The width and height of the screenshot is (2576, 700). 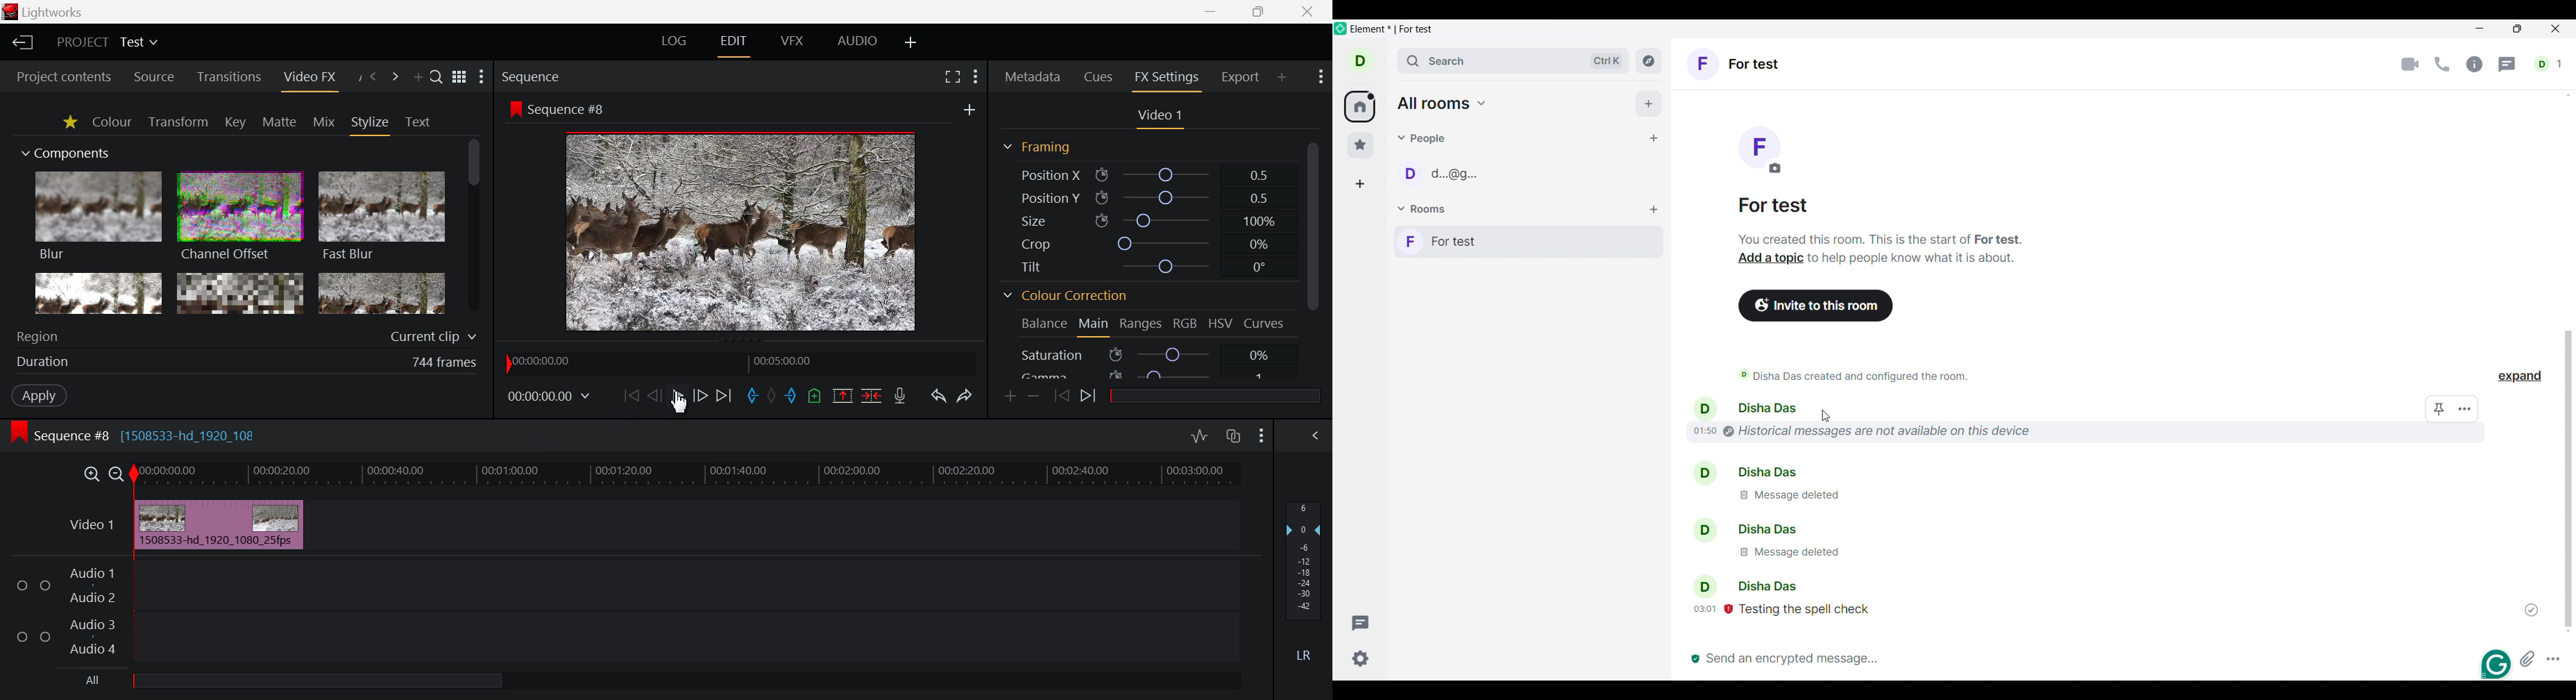 What do you see at coordinates (1743, 530) in the screenshot?
I see `Disha das` at bounding box center [1743, 530].